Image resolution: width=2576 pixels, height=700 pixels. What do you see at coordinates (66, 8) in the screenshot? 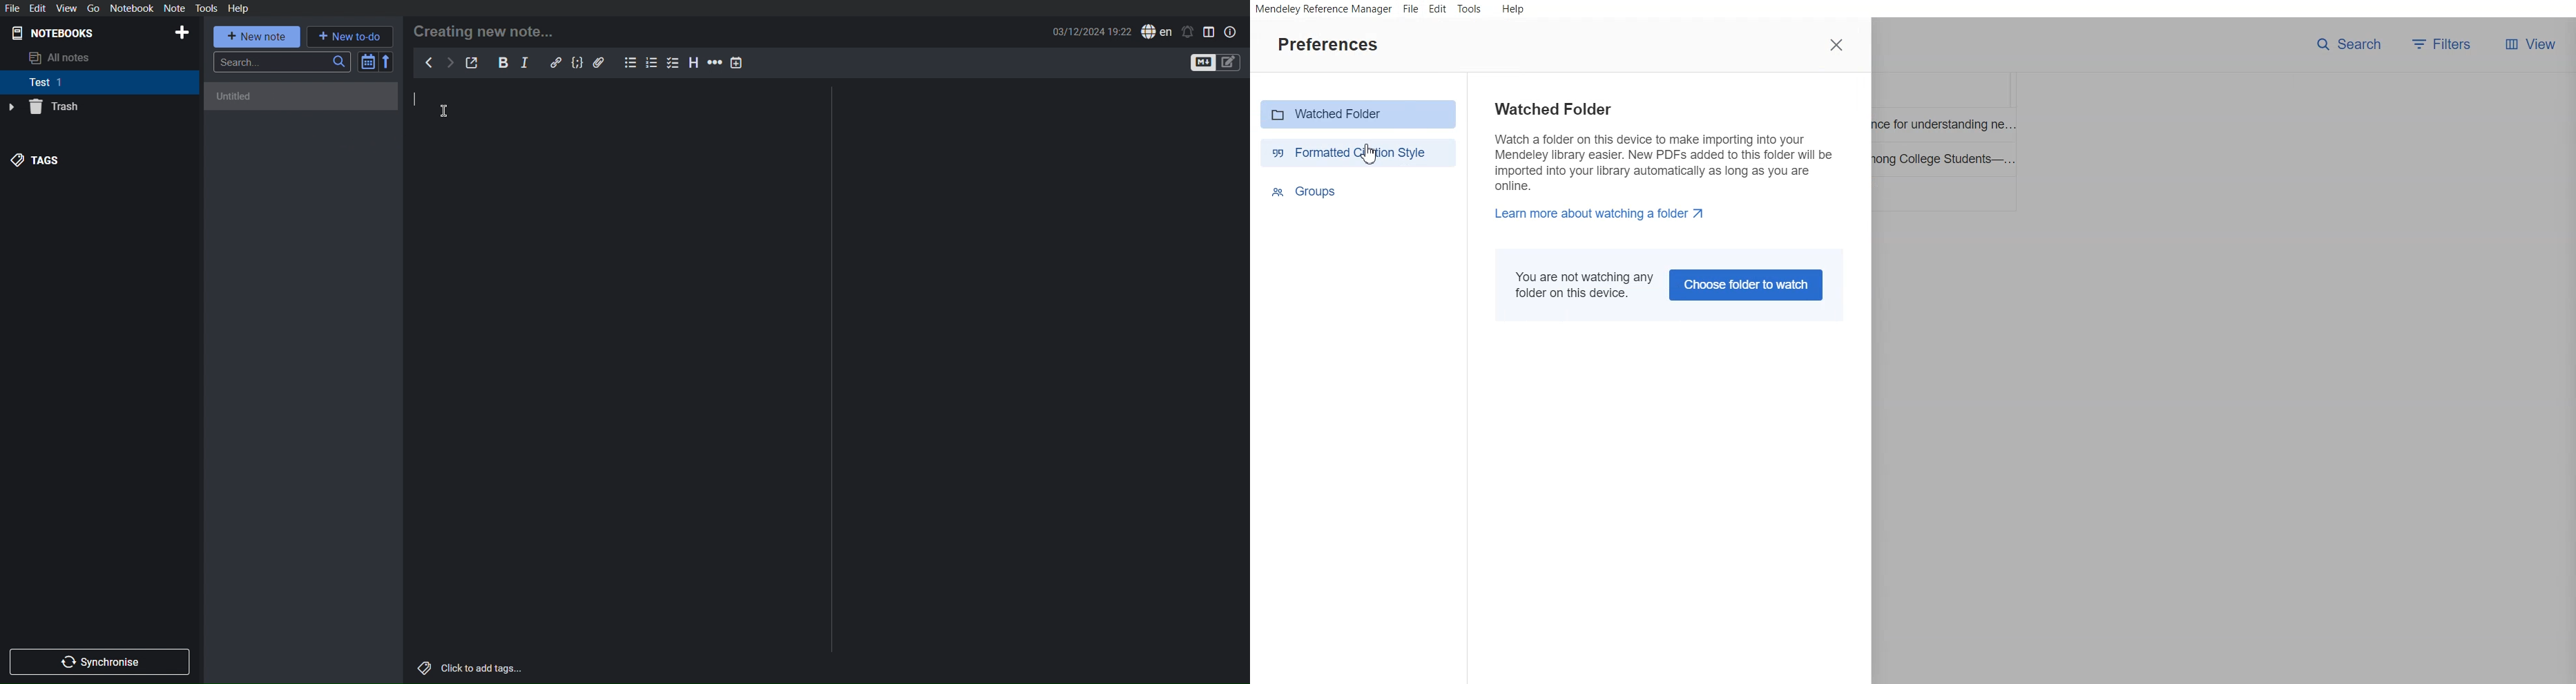
I see `View` at bounding box center [66, 8].